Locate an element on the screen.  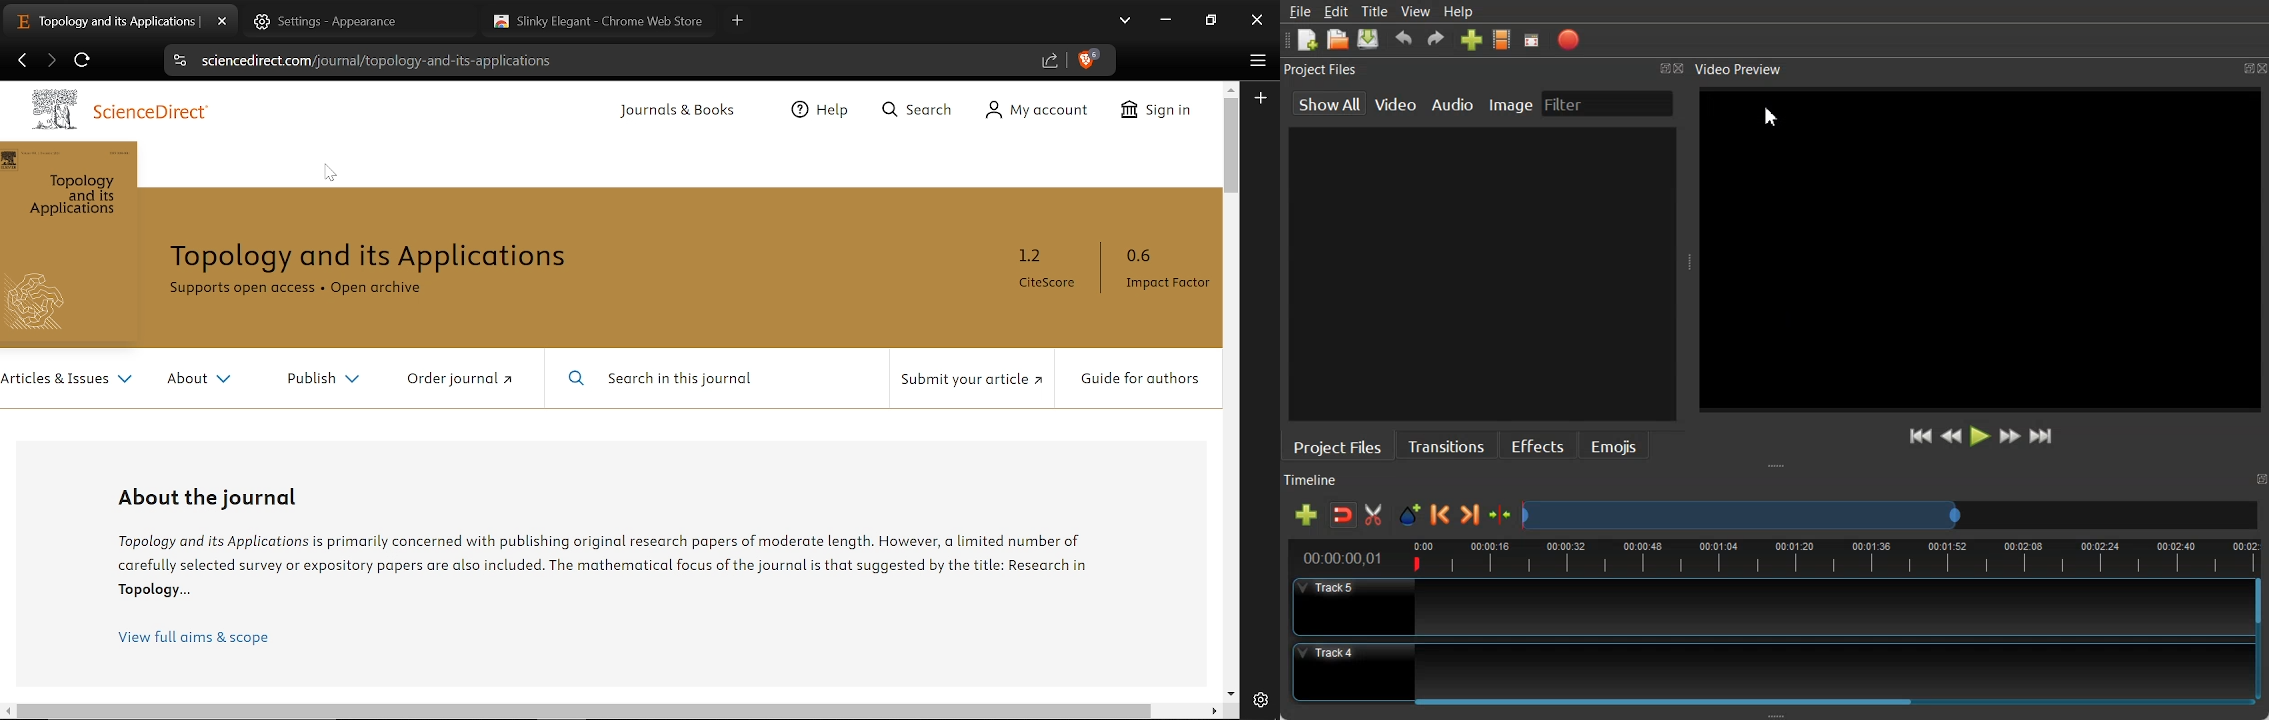
File is located at coordinates (1301, 12).